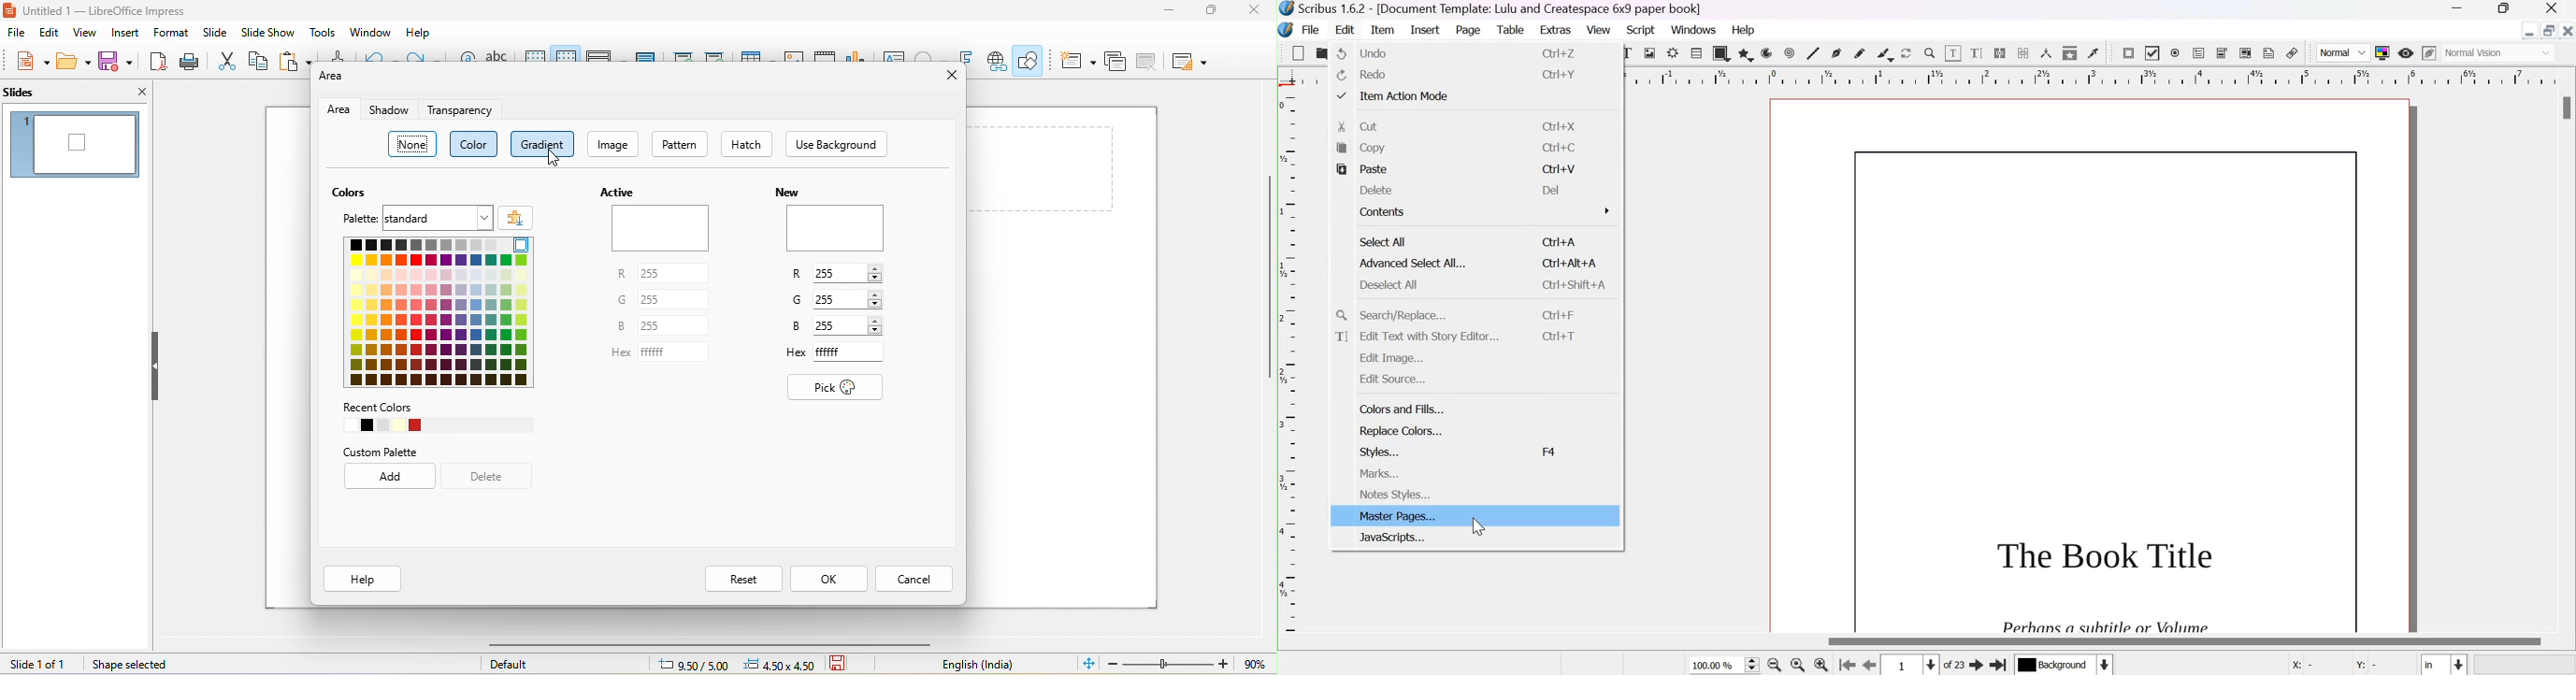 The image size is (2576, 700). What do you see at coordinates (1495, 9) in the screenshot?
I see `Scribus 1.6.2 - [Document Template: Lulu and Createspace 6*9 paper book]` at bounding box center [1495, 9].